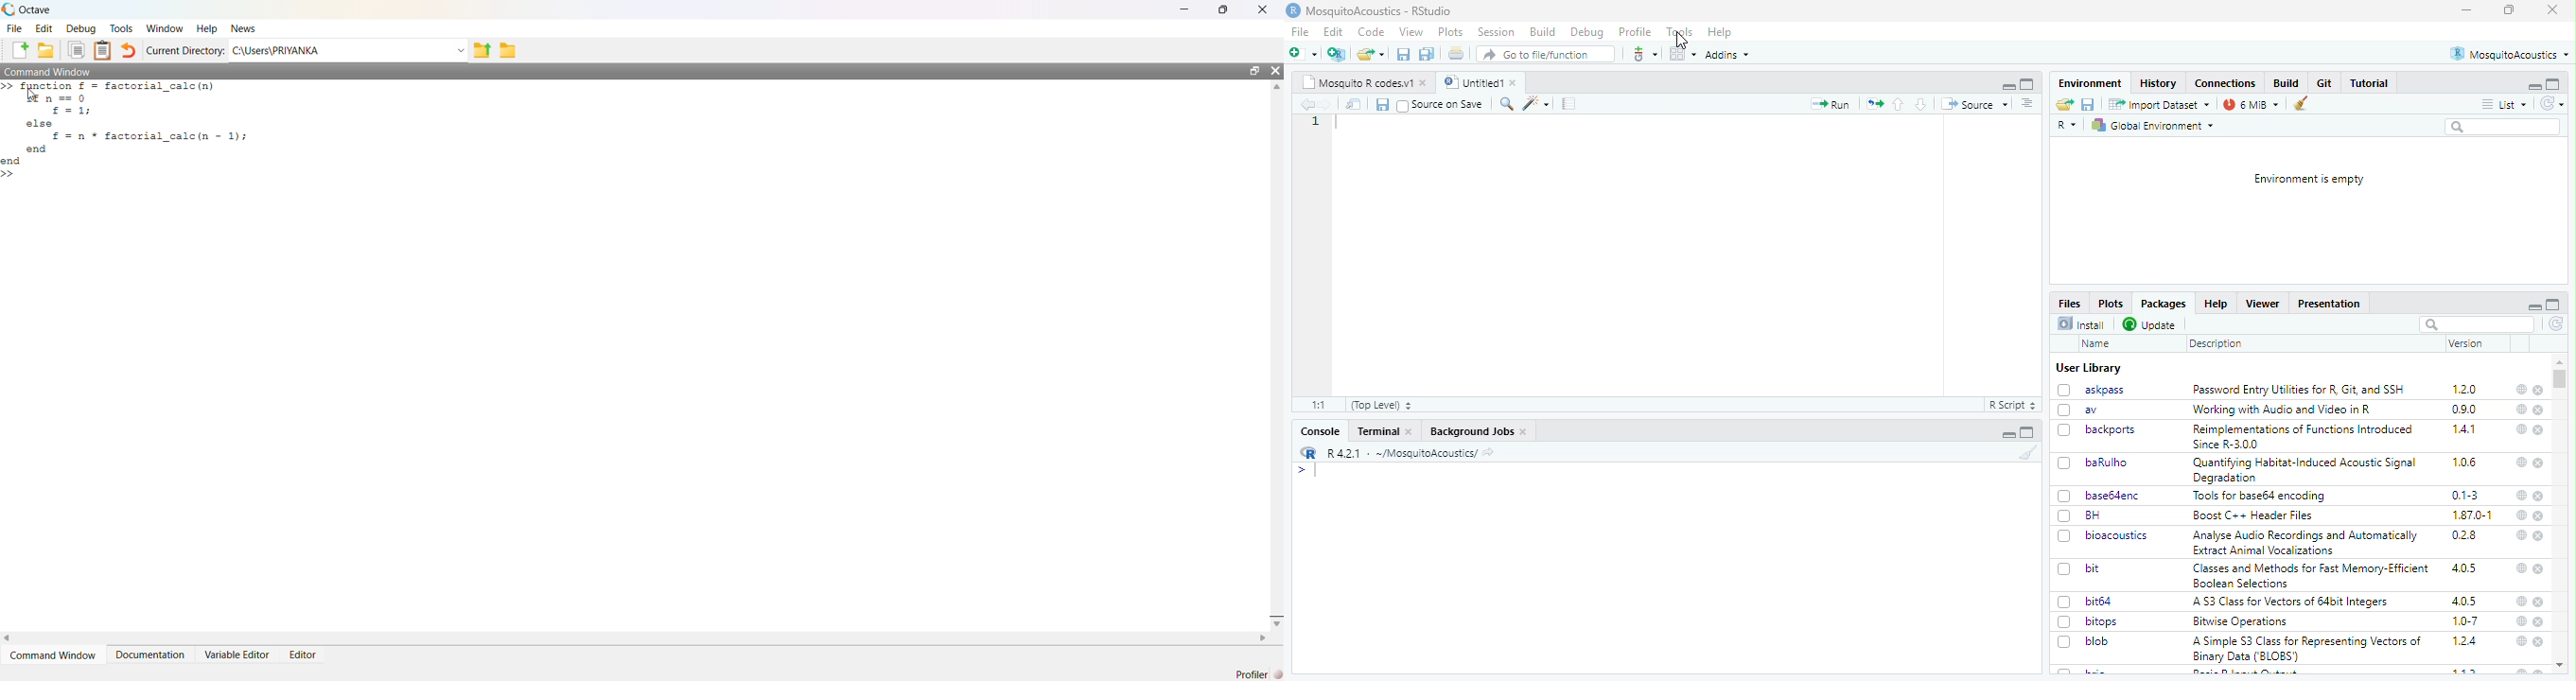  Describe the element at coordinates (2523, 463) in the screenshot. I see `web` at that location.